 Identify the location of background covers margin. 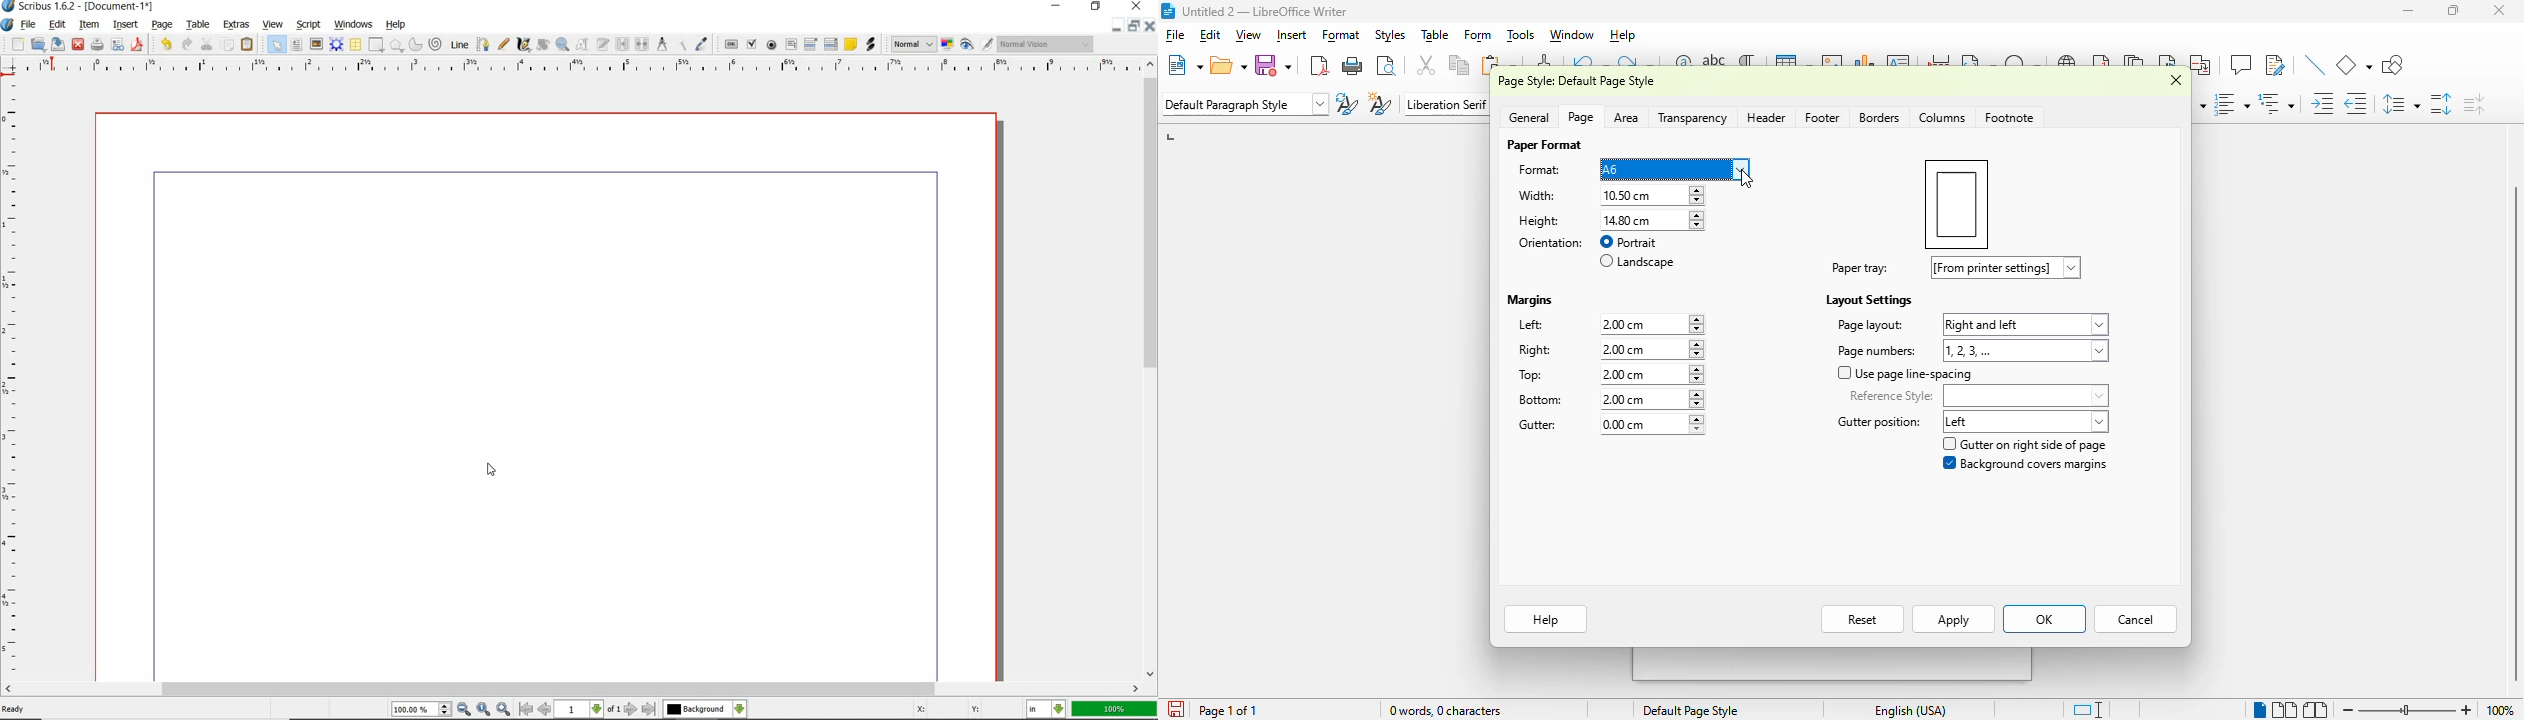
(2024, 463).